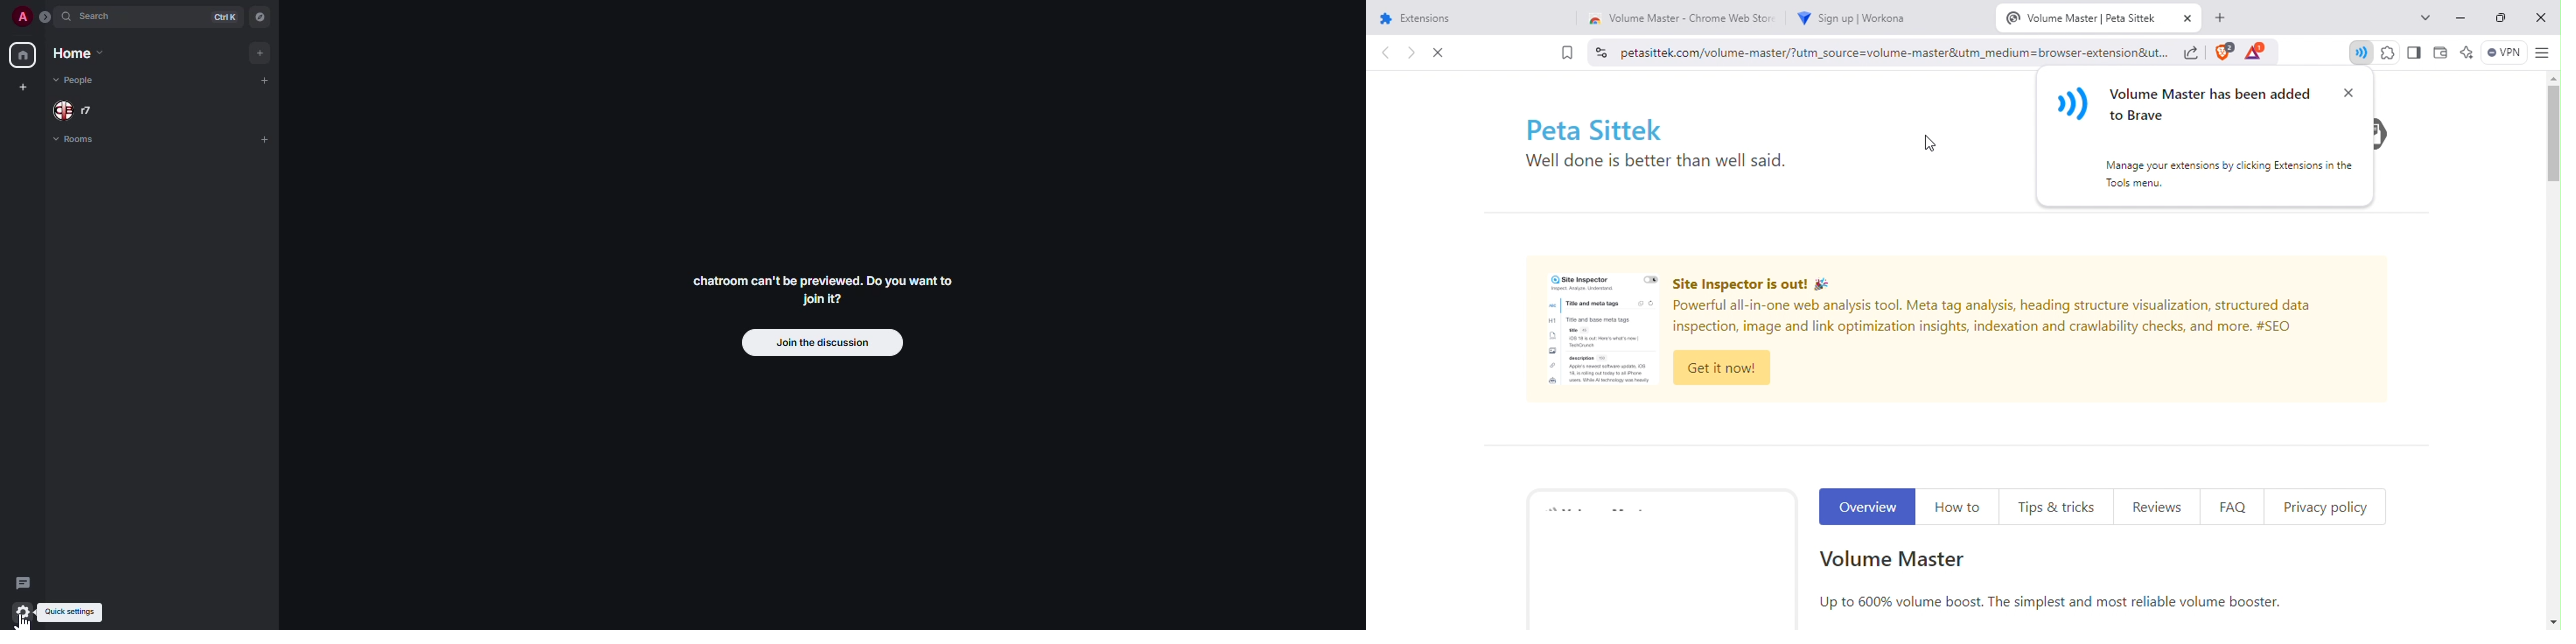  What do you see at coordinates (22, 54) in the screenshot?
I see `home` at bounding box center [22, 54].